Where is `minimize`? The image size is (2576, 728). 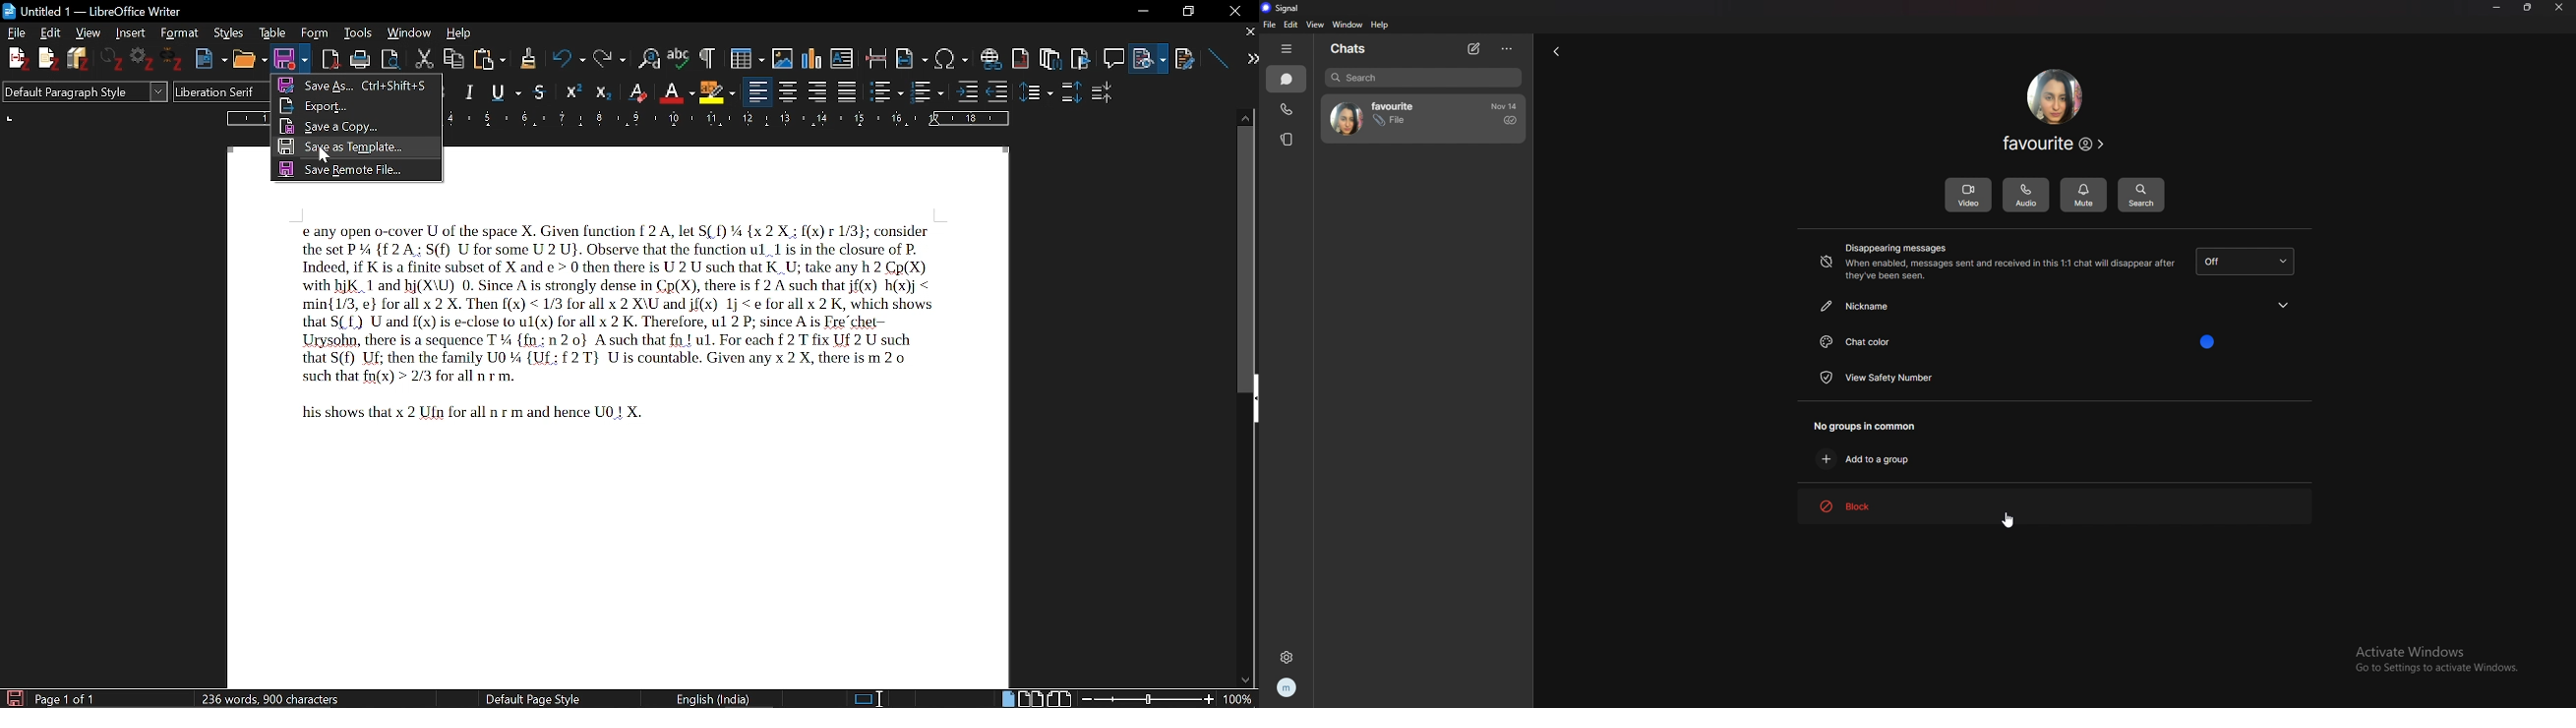 minimize is located at coordinates (2496, 8).